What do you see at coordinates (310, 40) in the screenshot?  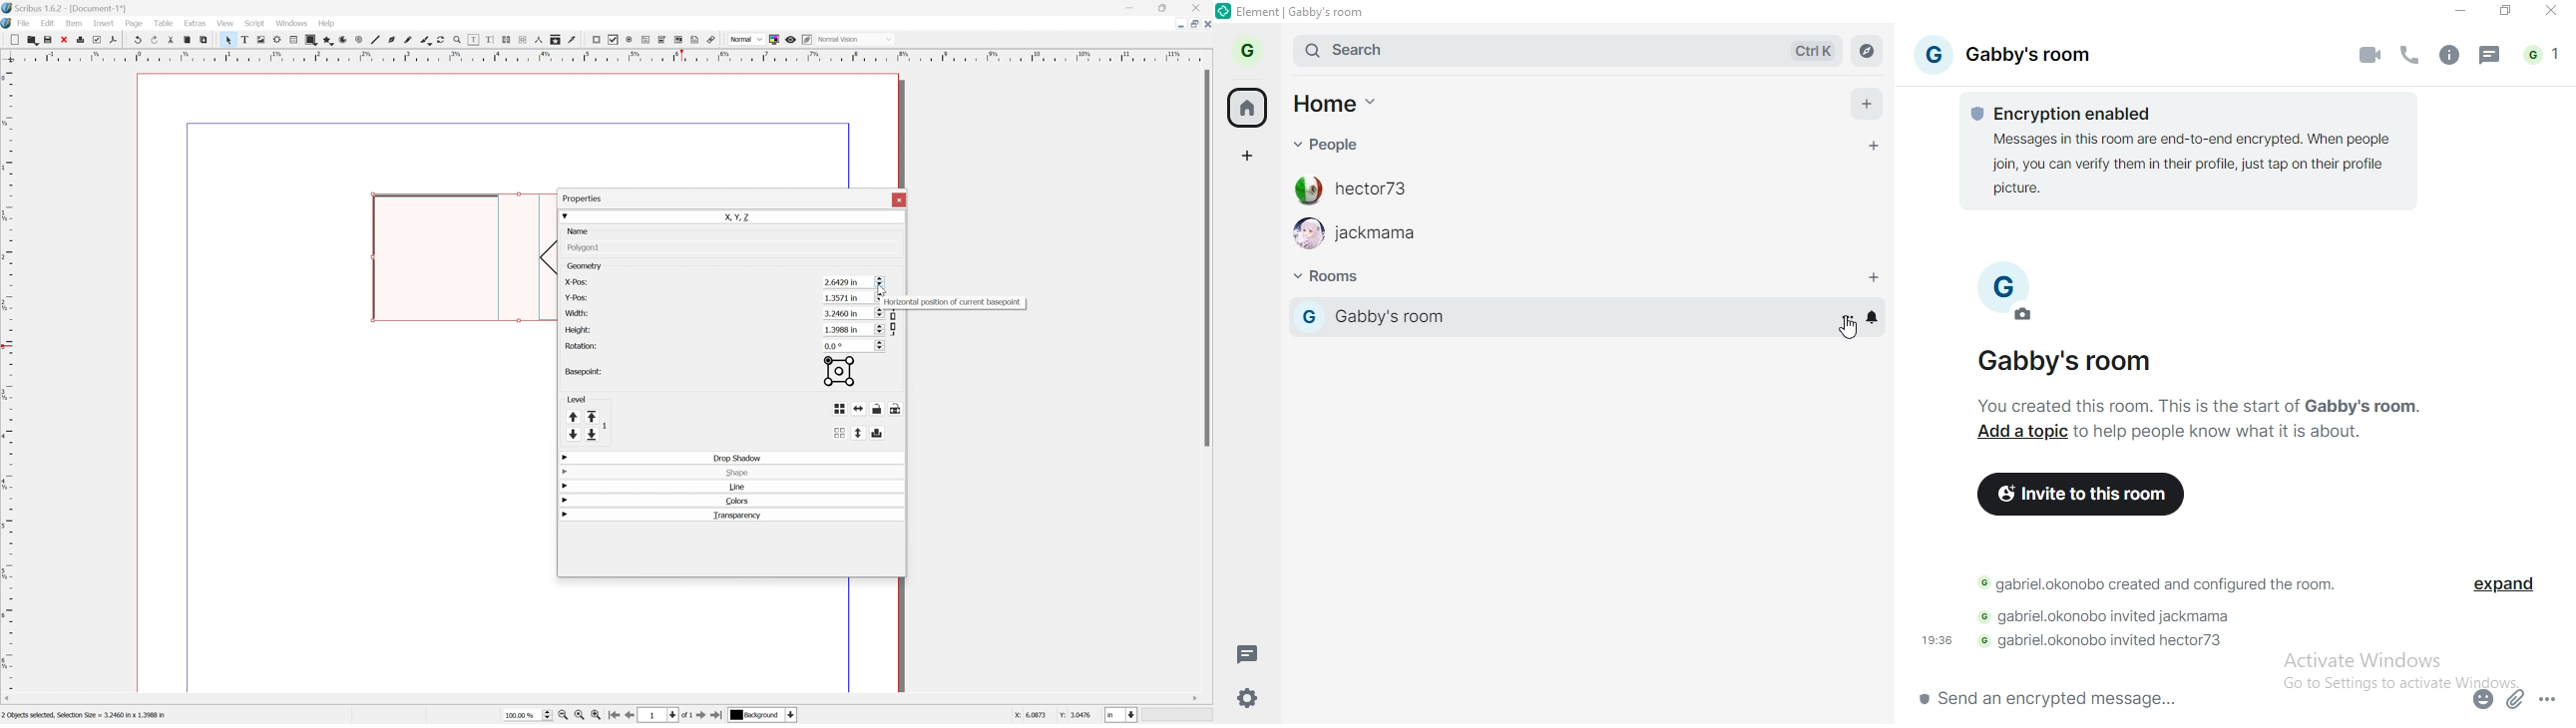 I see `shape` at bounding box center [310, 40].